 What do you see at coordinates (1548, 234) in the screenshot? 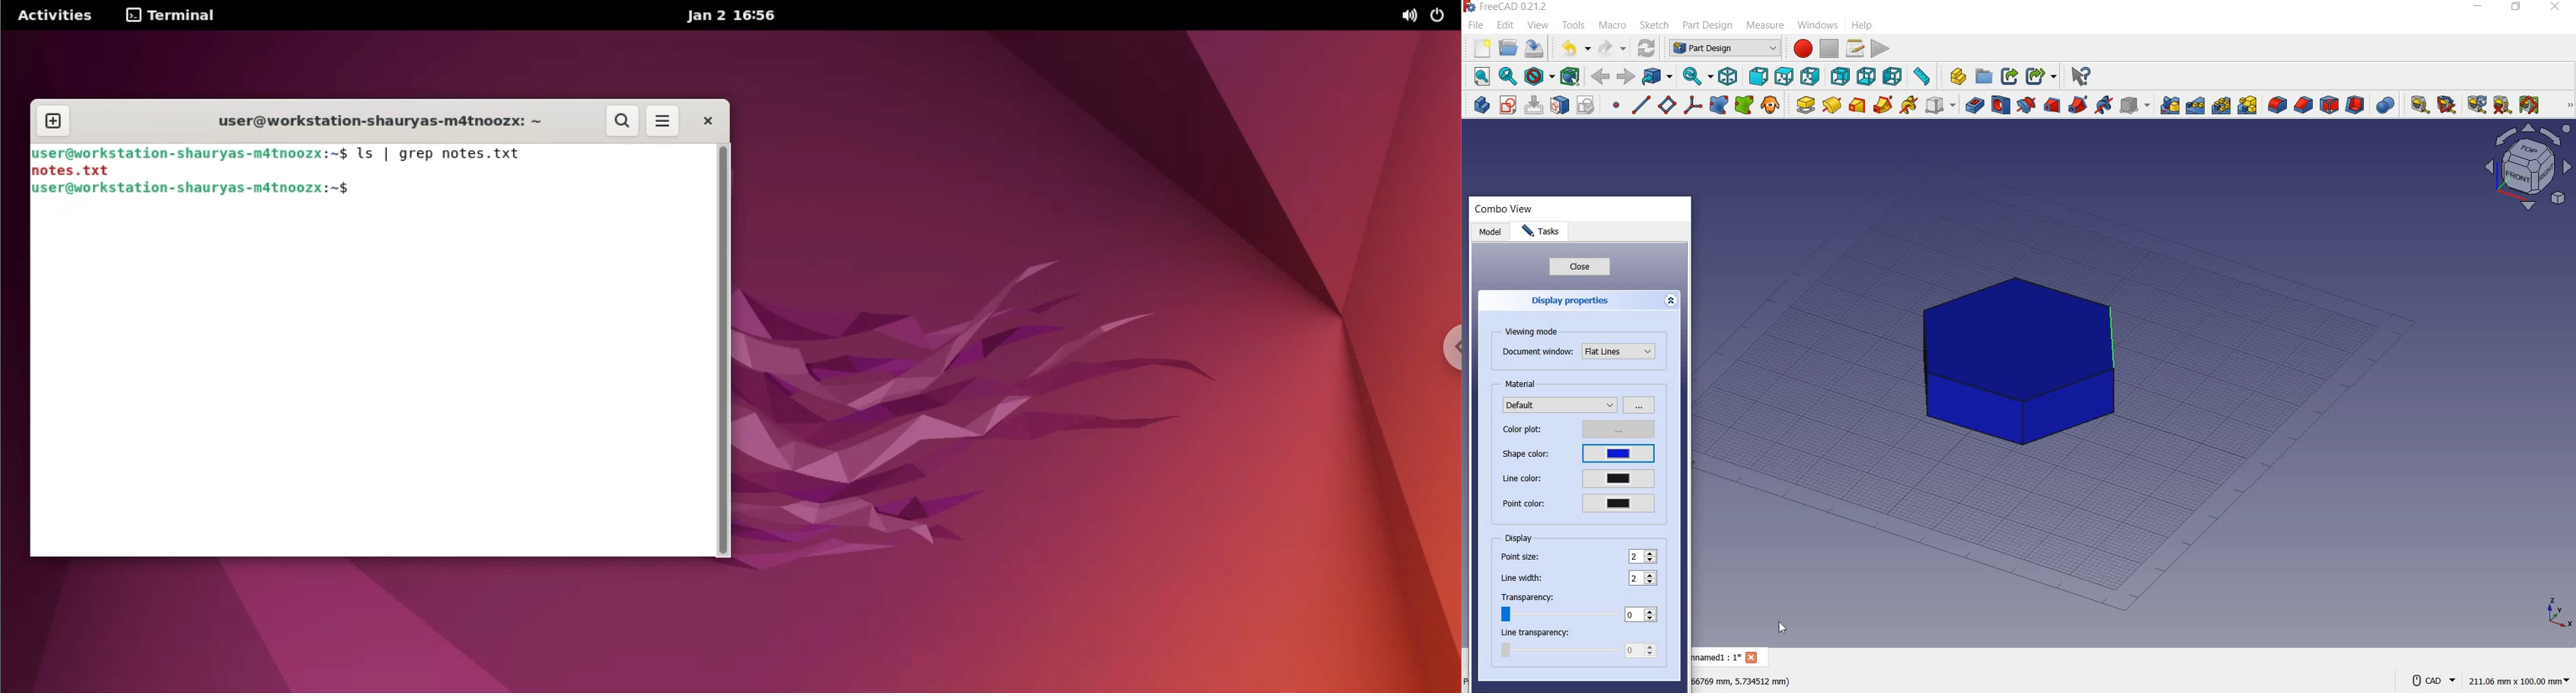
I see `tasks` at bounding box center [1548, 234].